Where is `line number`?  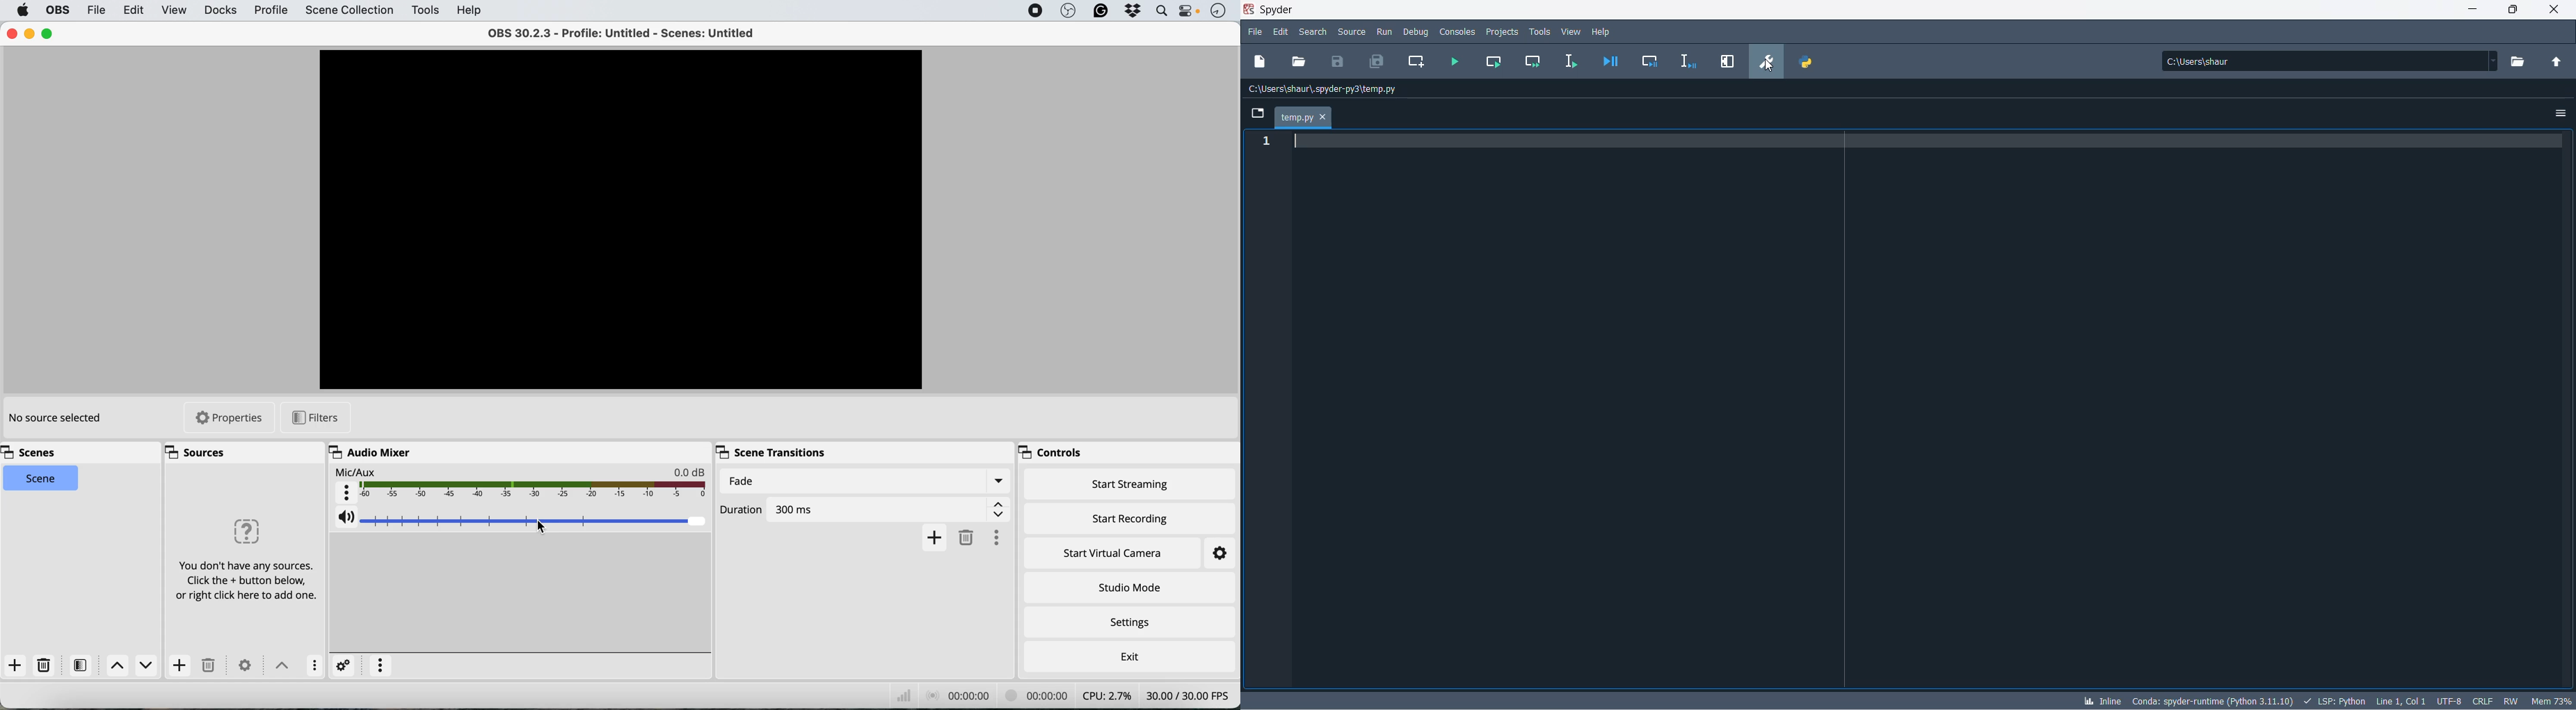
line number is located at coordinates (1270, 143).